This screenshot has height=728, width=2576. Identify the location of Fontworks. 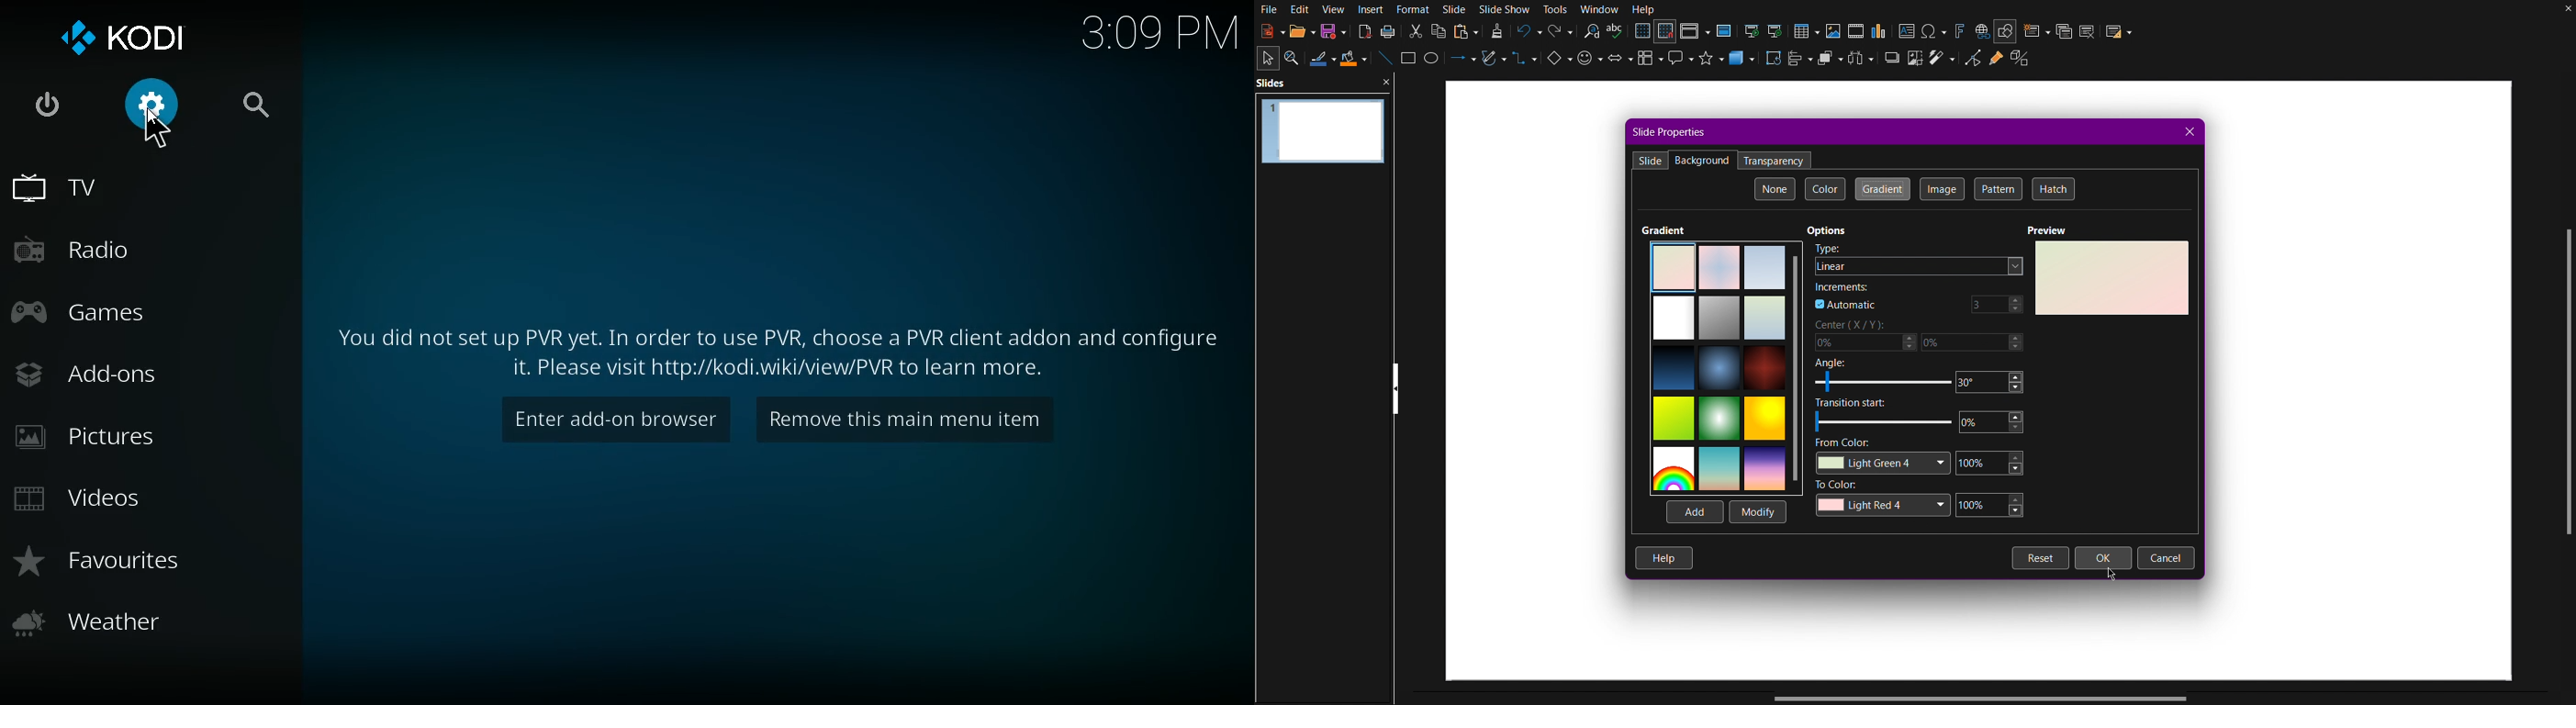
(1959, 30).